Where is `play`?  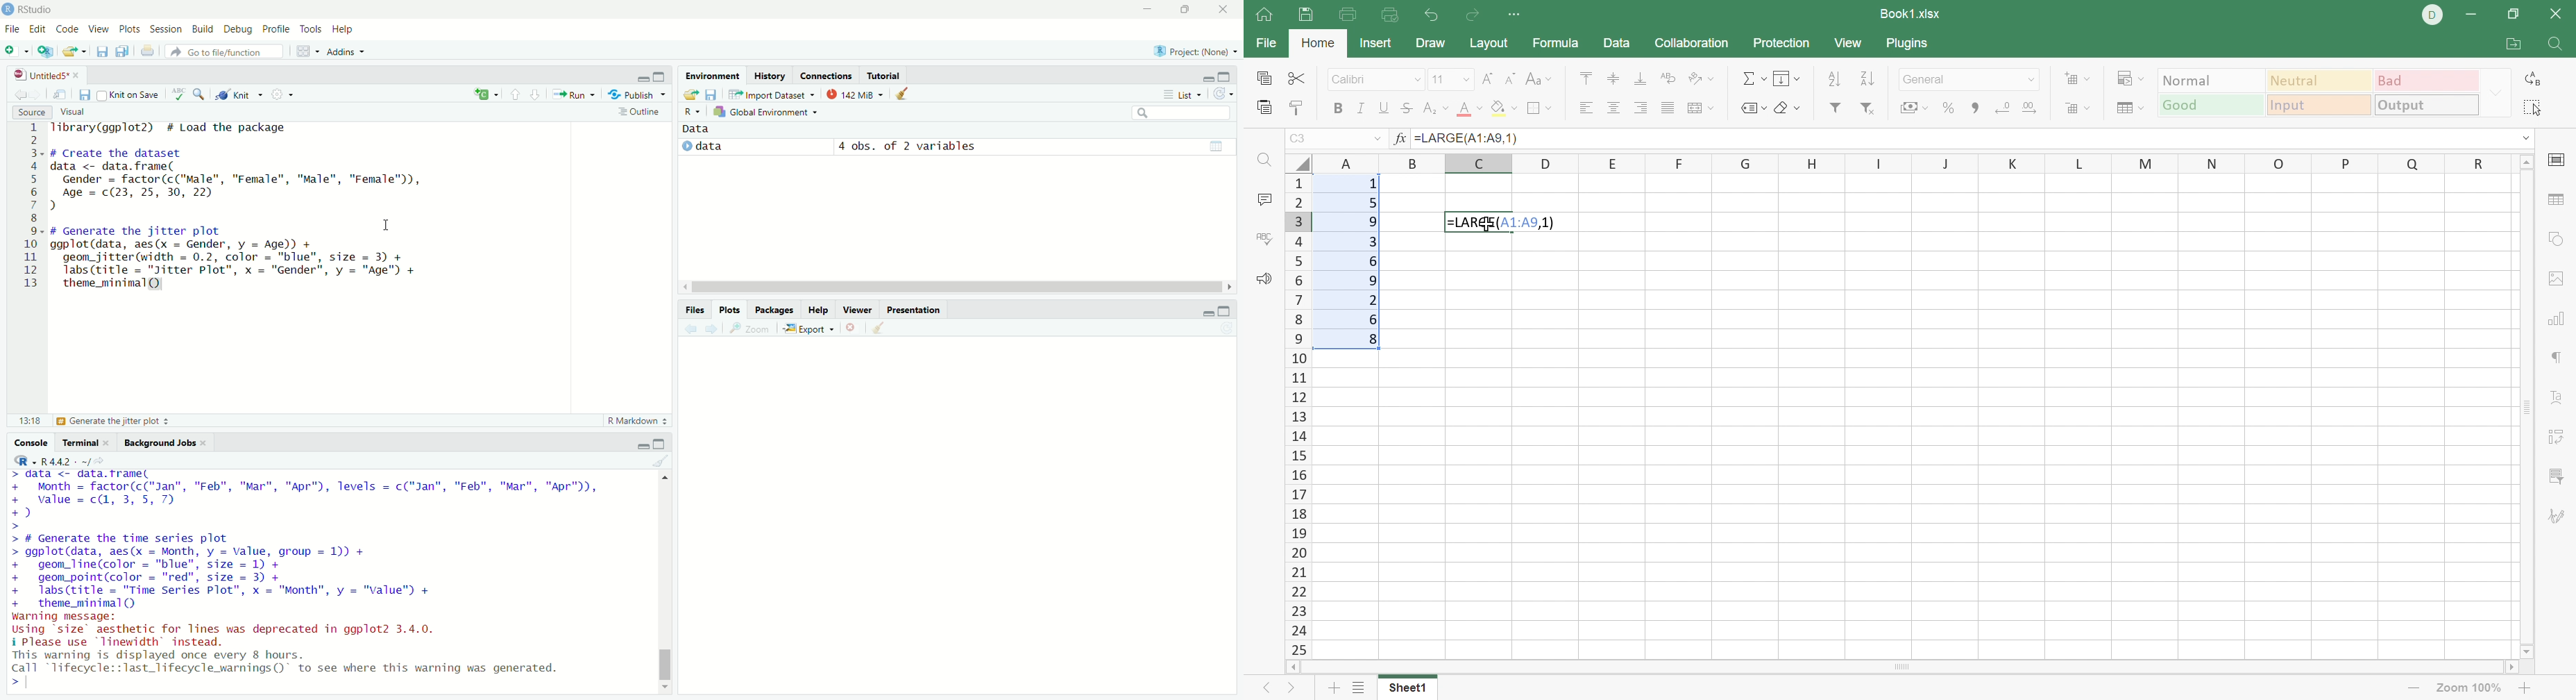 play is located at coordinates (688, 145).